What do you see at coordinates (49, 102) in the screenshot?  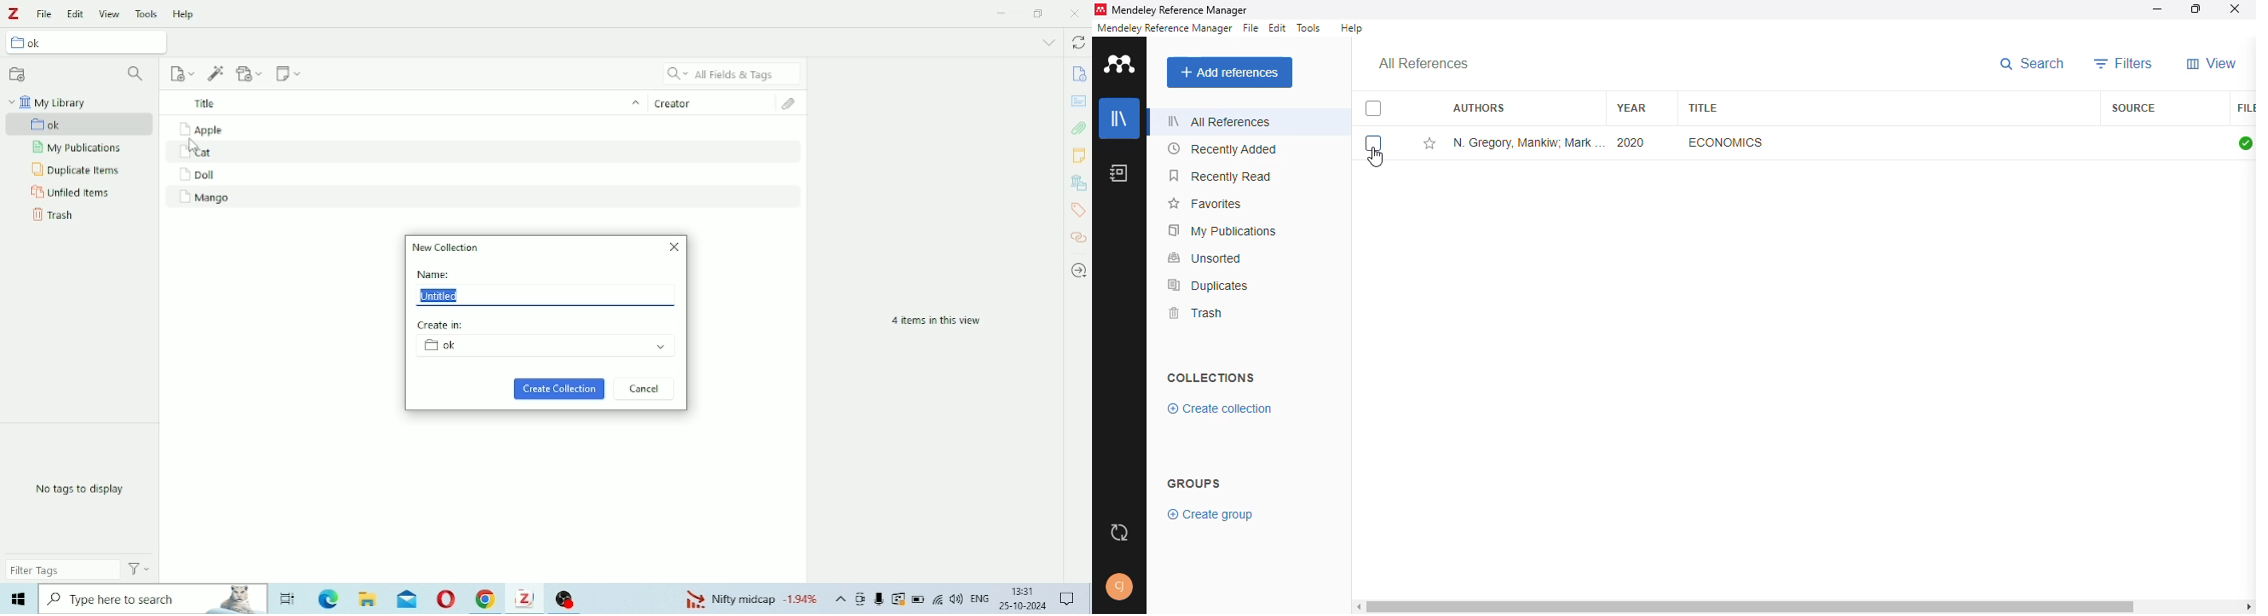 I see `My Library` at bounding box center [49, 102].